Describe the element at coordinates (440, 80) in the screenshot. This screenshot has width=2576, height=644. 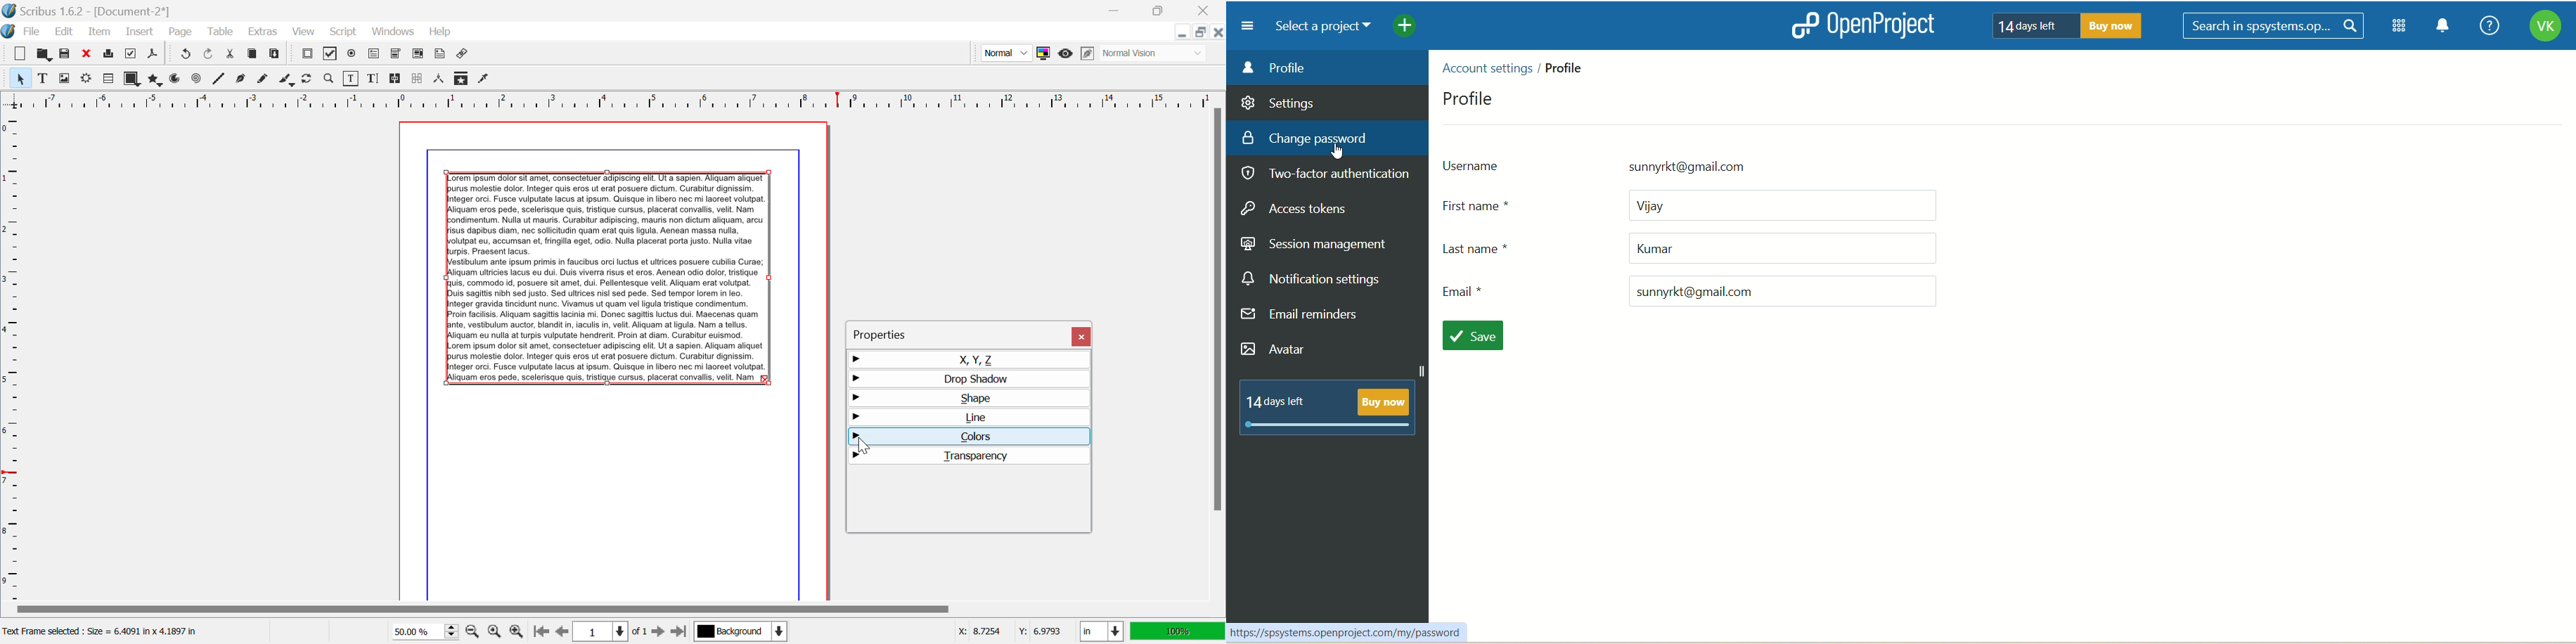
I see `Measurements` at that location.